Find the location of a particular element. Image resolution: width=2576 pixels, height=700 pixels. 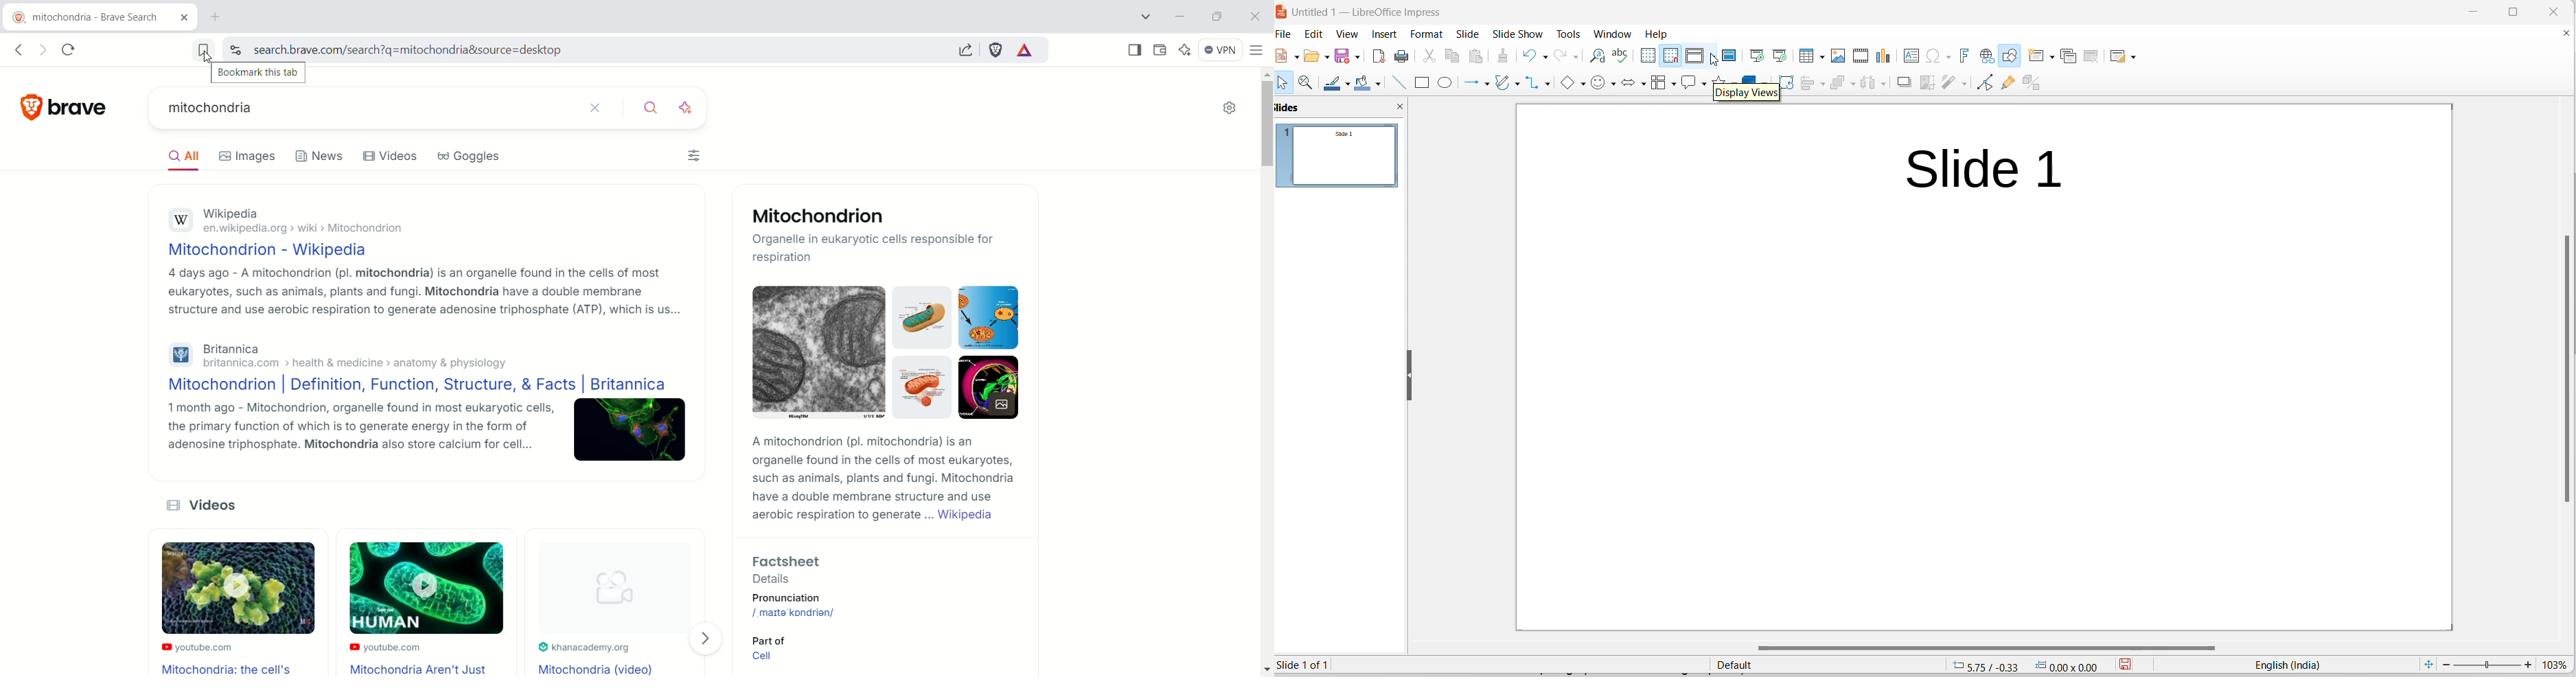

connectors option is located at coordinates (1549, 84).